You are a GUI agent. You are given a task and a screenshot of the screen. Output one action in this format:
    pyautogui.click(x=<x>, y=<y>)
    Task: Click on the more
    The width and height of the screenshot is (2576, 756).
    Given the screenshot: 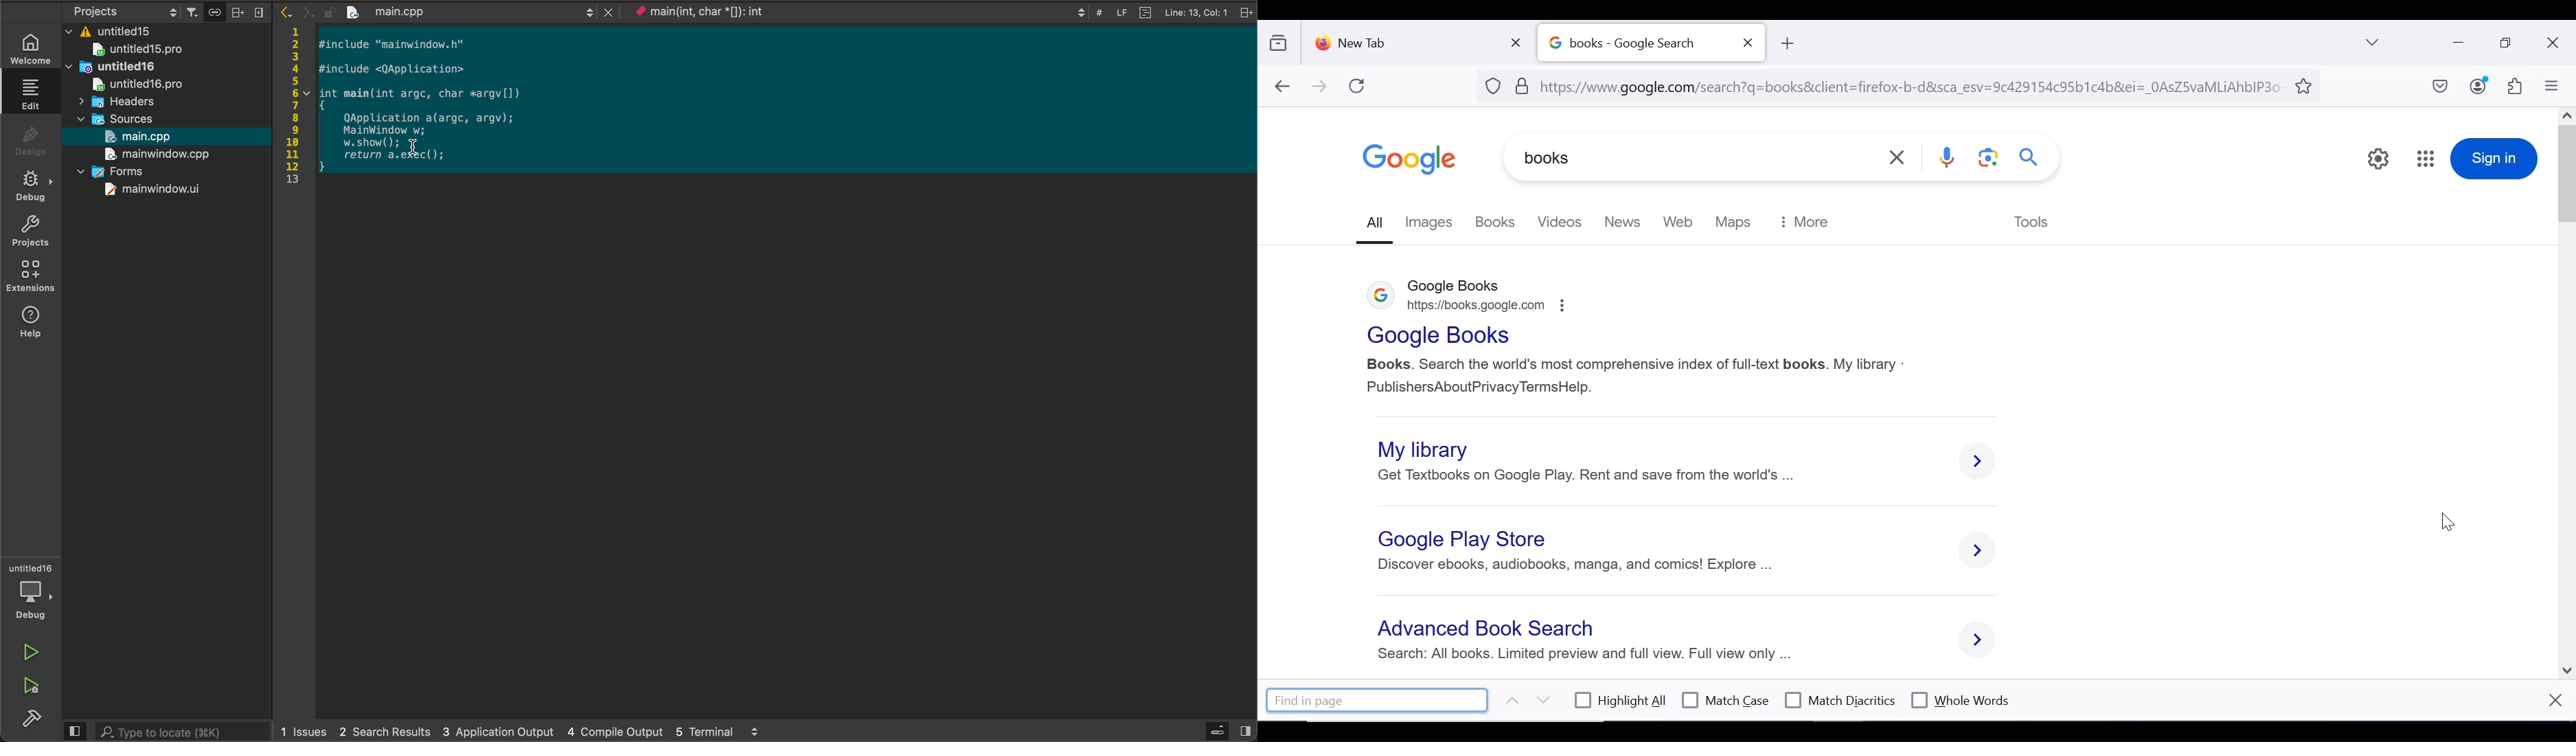 What is the action you would take?
    pyautogui.click(x=1808, y=221)
    